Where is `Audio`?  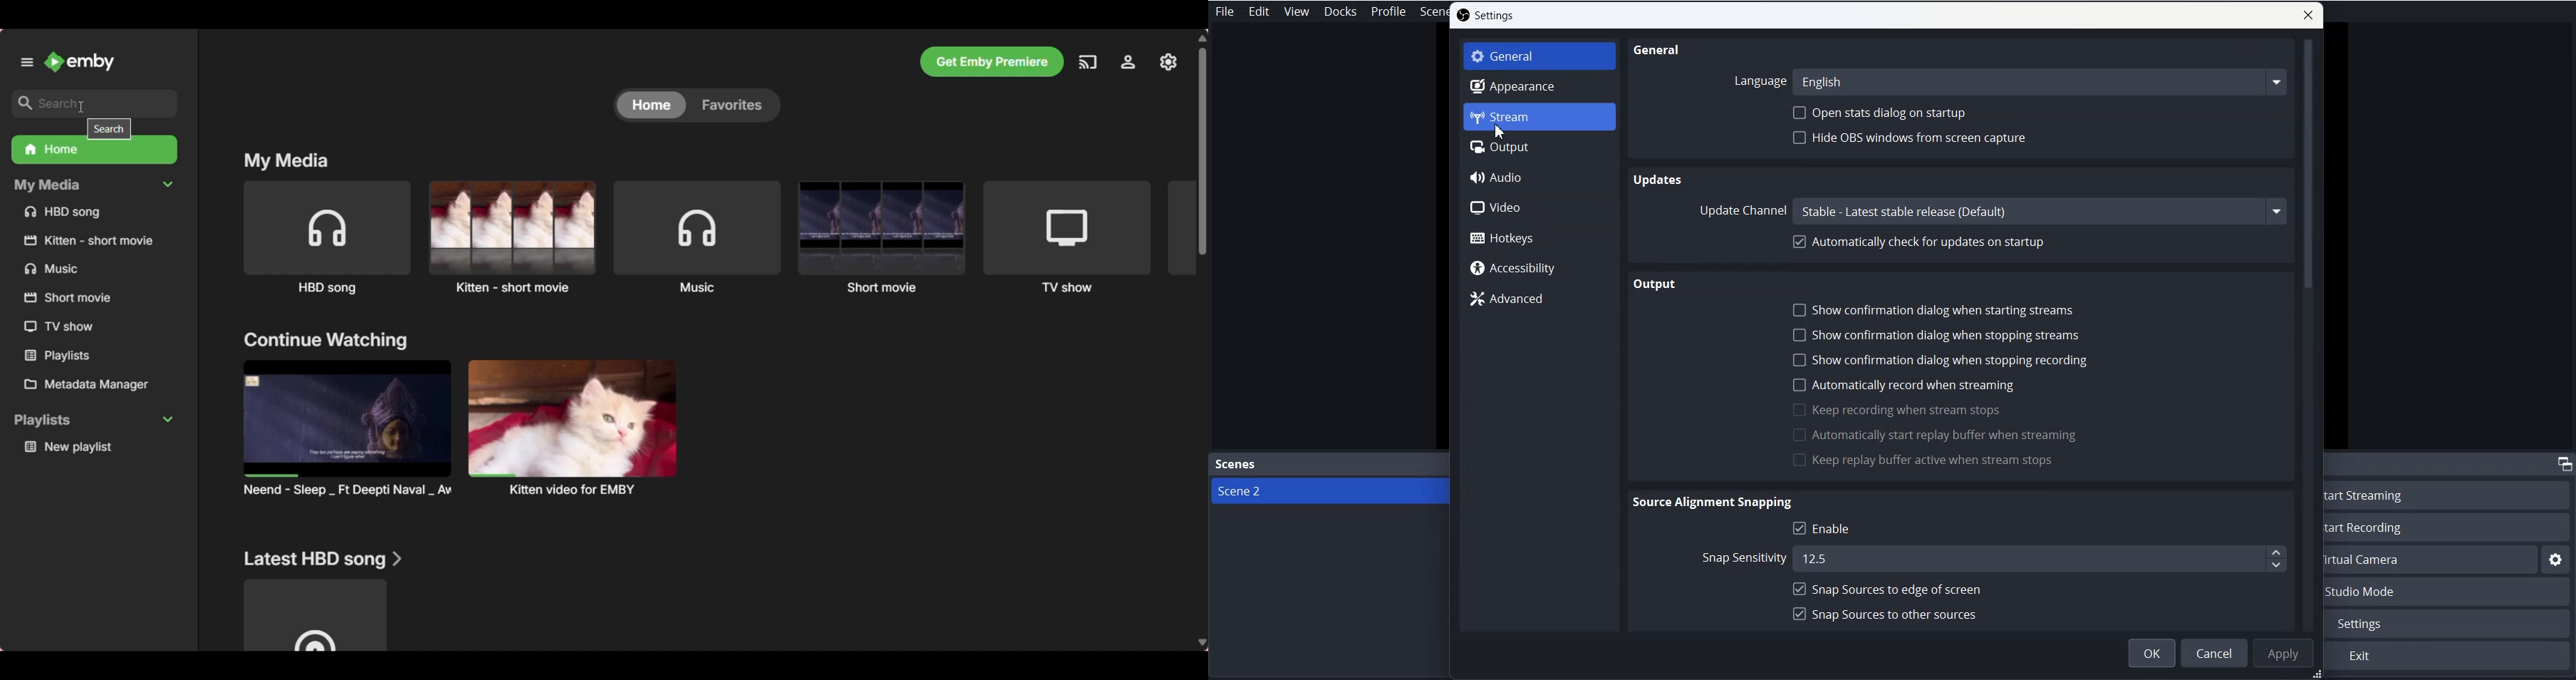 Audio is located at coordinates (1537, 177).